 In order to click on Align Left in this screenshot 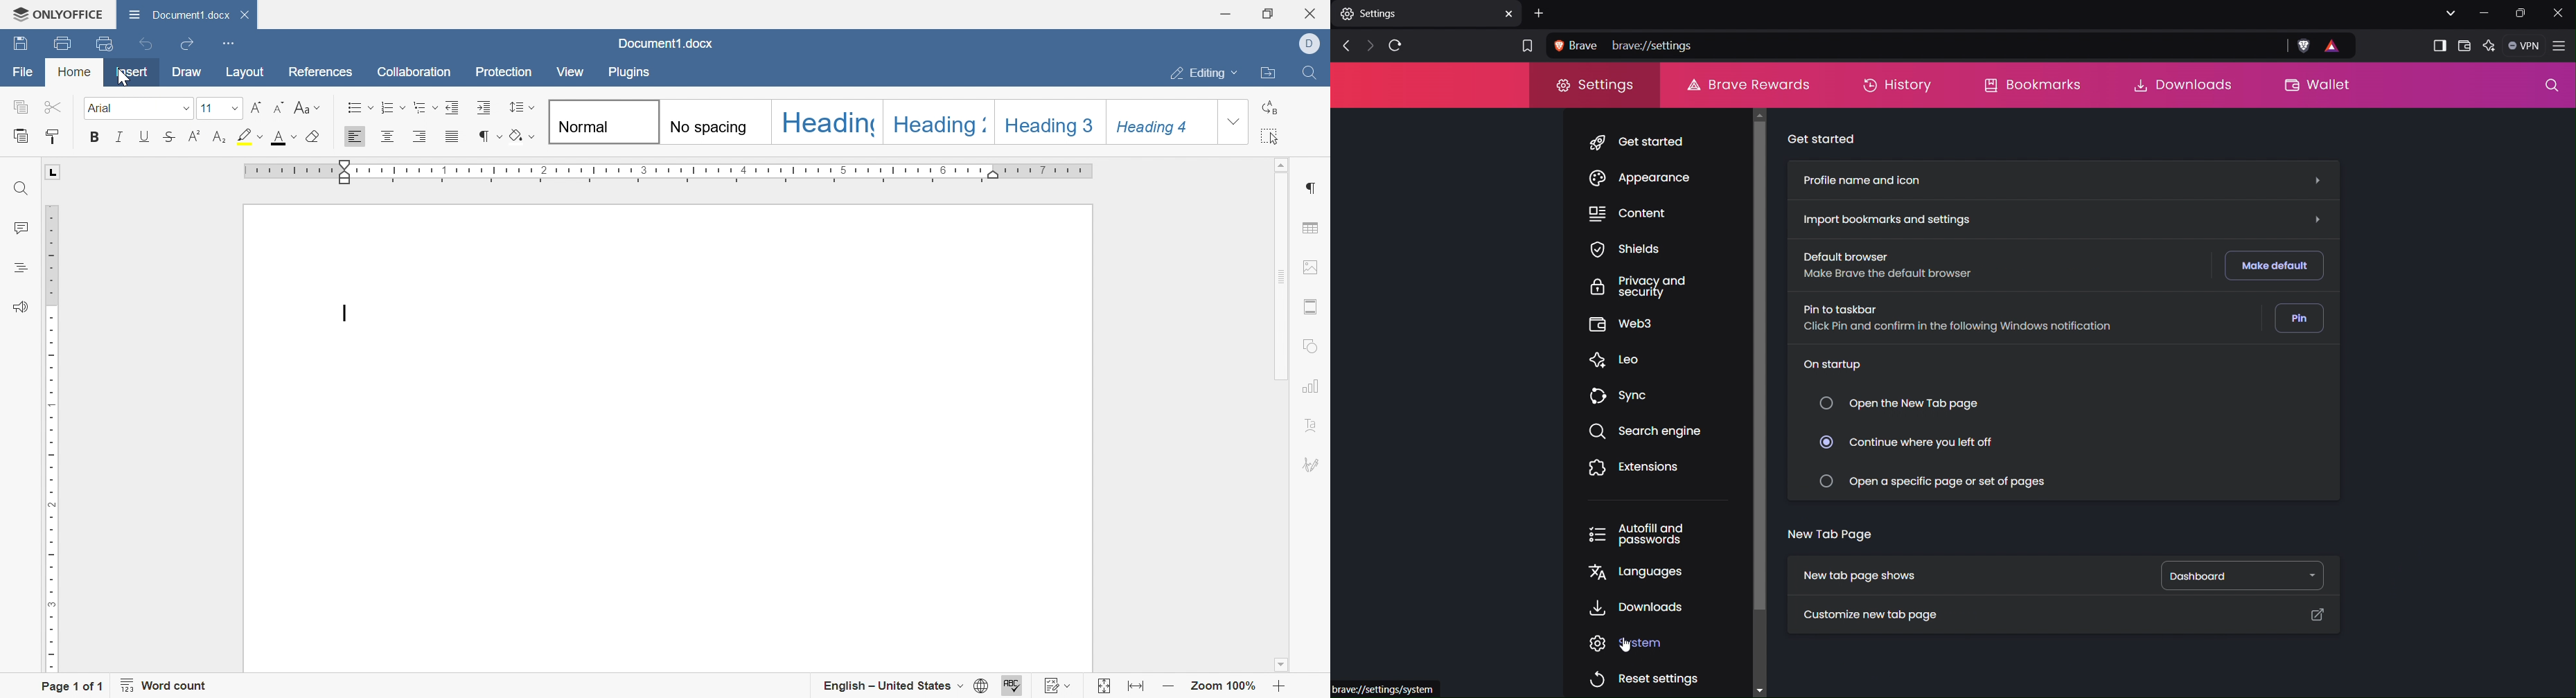, I will do `click(357, 136)`.